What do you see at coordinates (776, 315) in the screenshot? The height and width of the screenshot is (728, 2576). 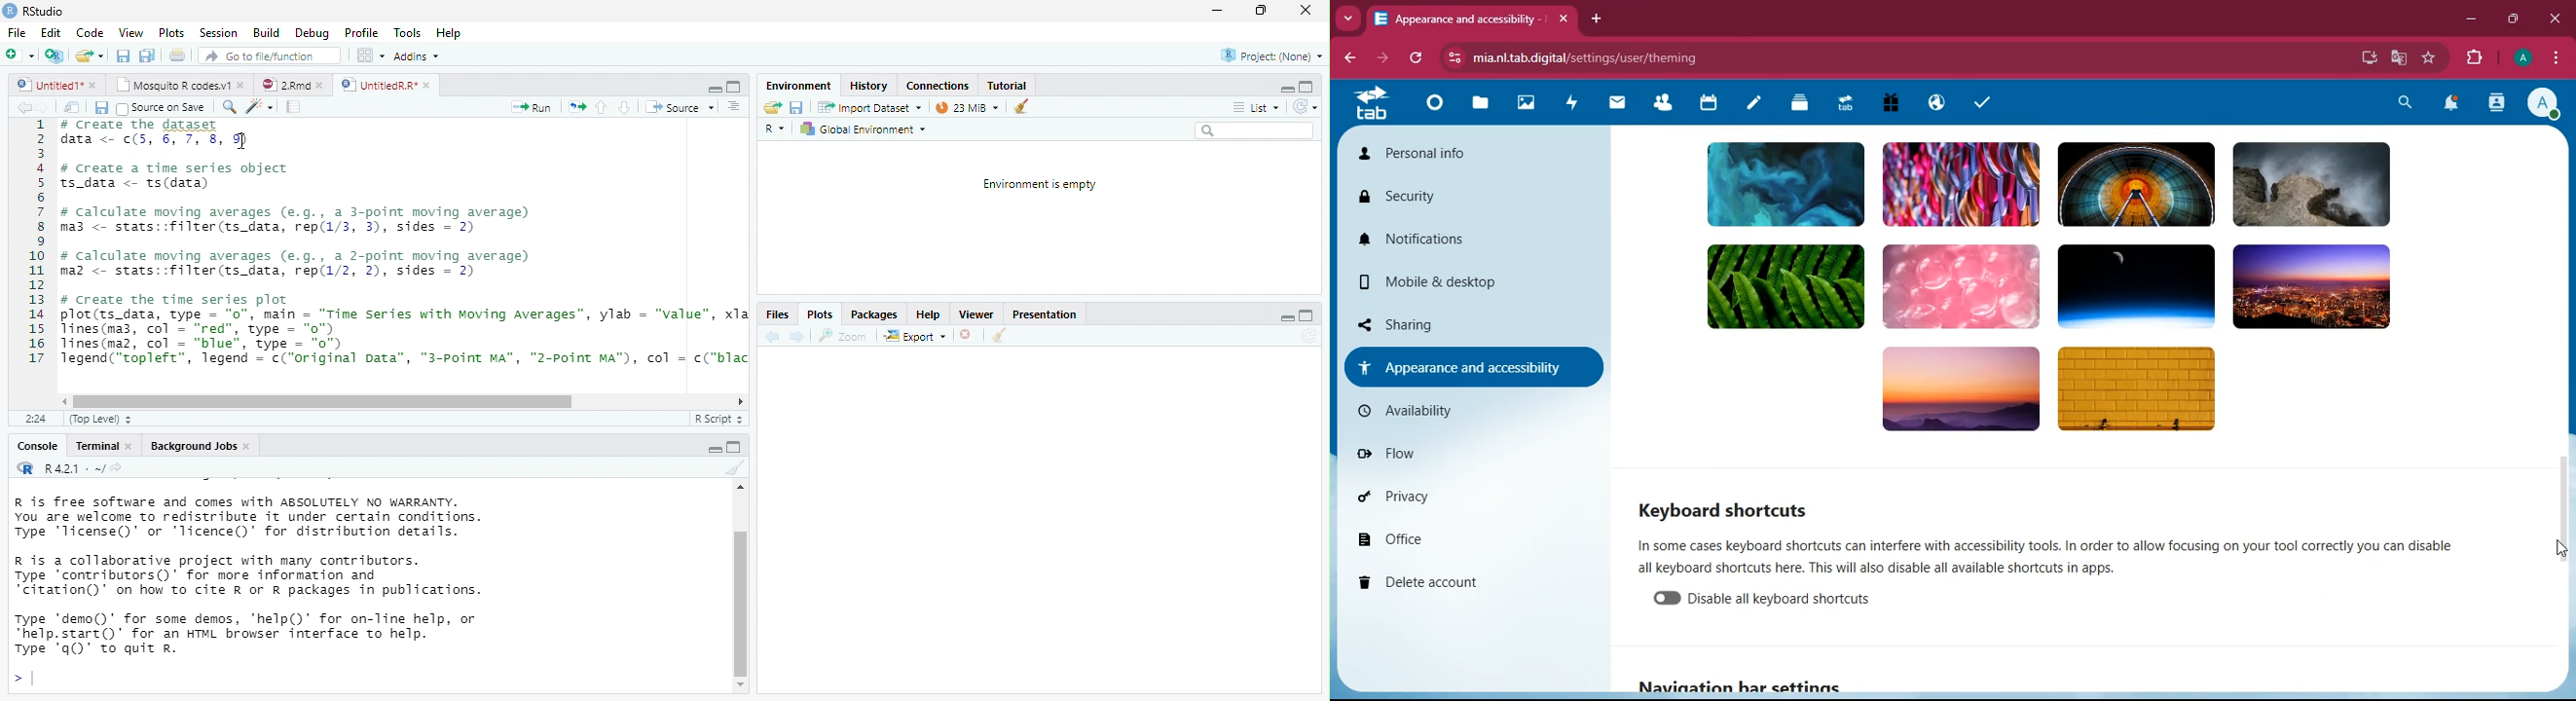 I see `Files` at bounding box center [776, 315].